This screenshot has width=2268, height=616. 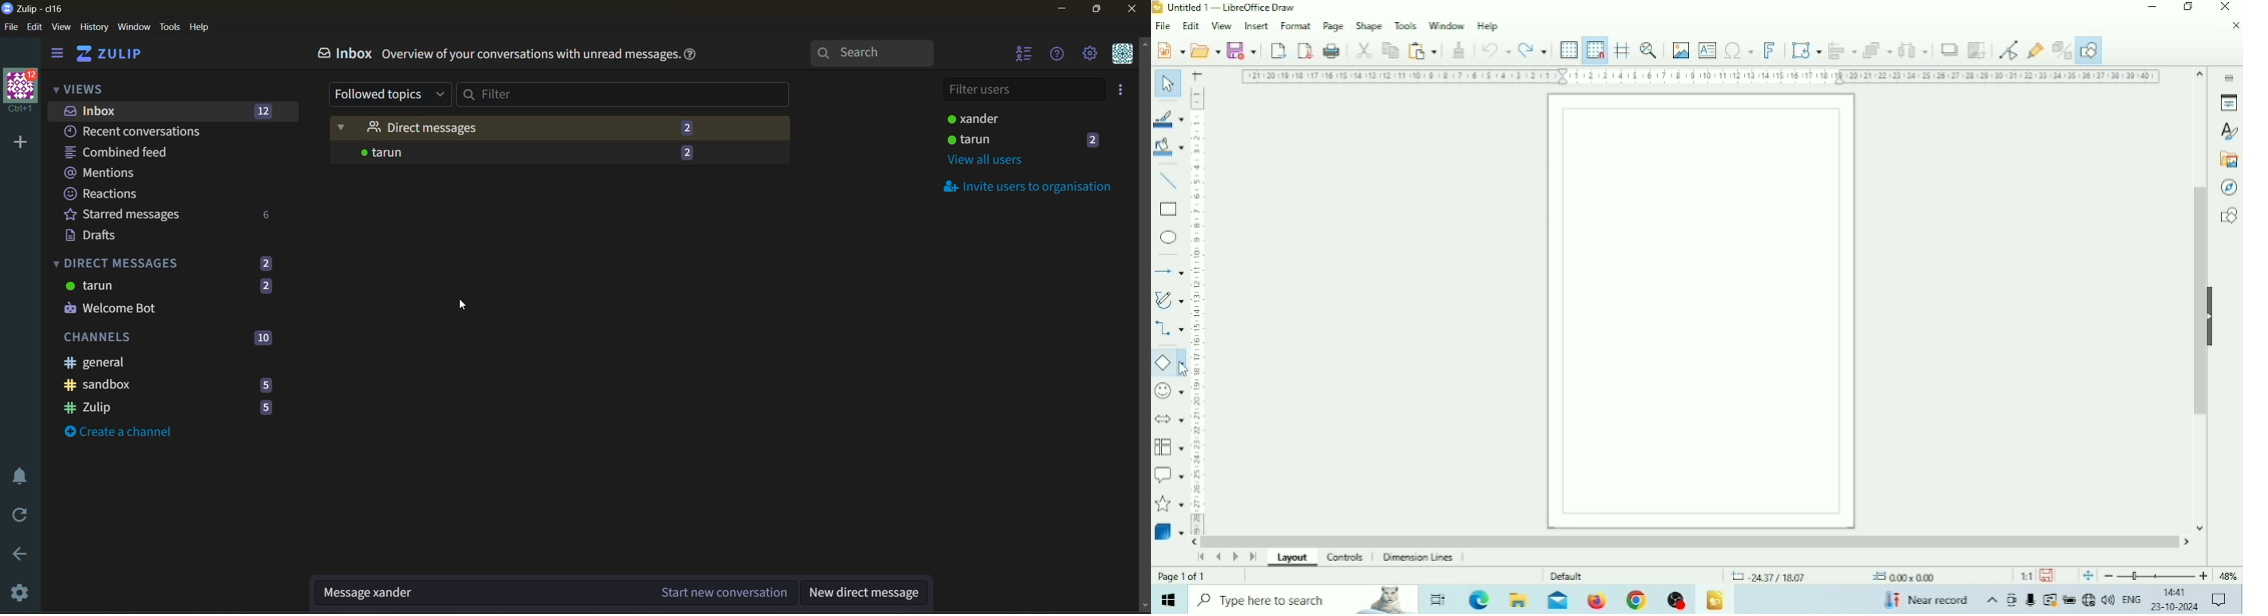 I want to click on Crop Image, so click(x=1976, y=50).